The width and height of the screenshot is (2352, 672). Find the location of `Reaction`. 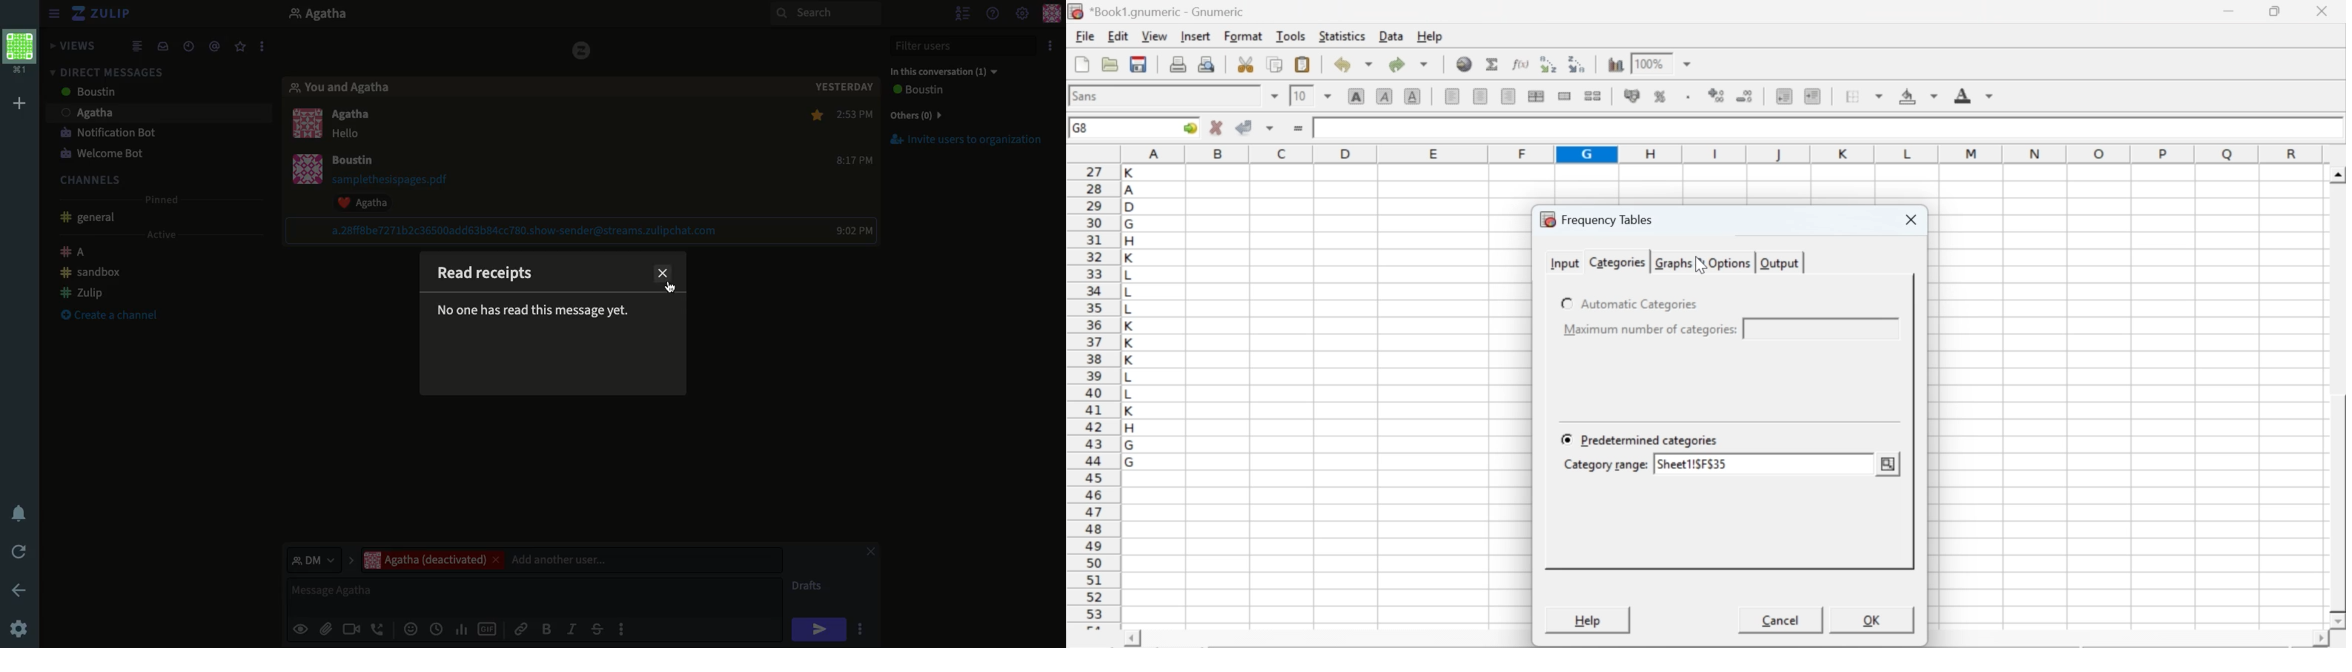

Reaction is located at coordinates (371, 202).